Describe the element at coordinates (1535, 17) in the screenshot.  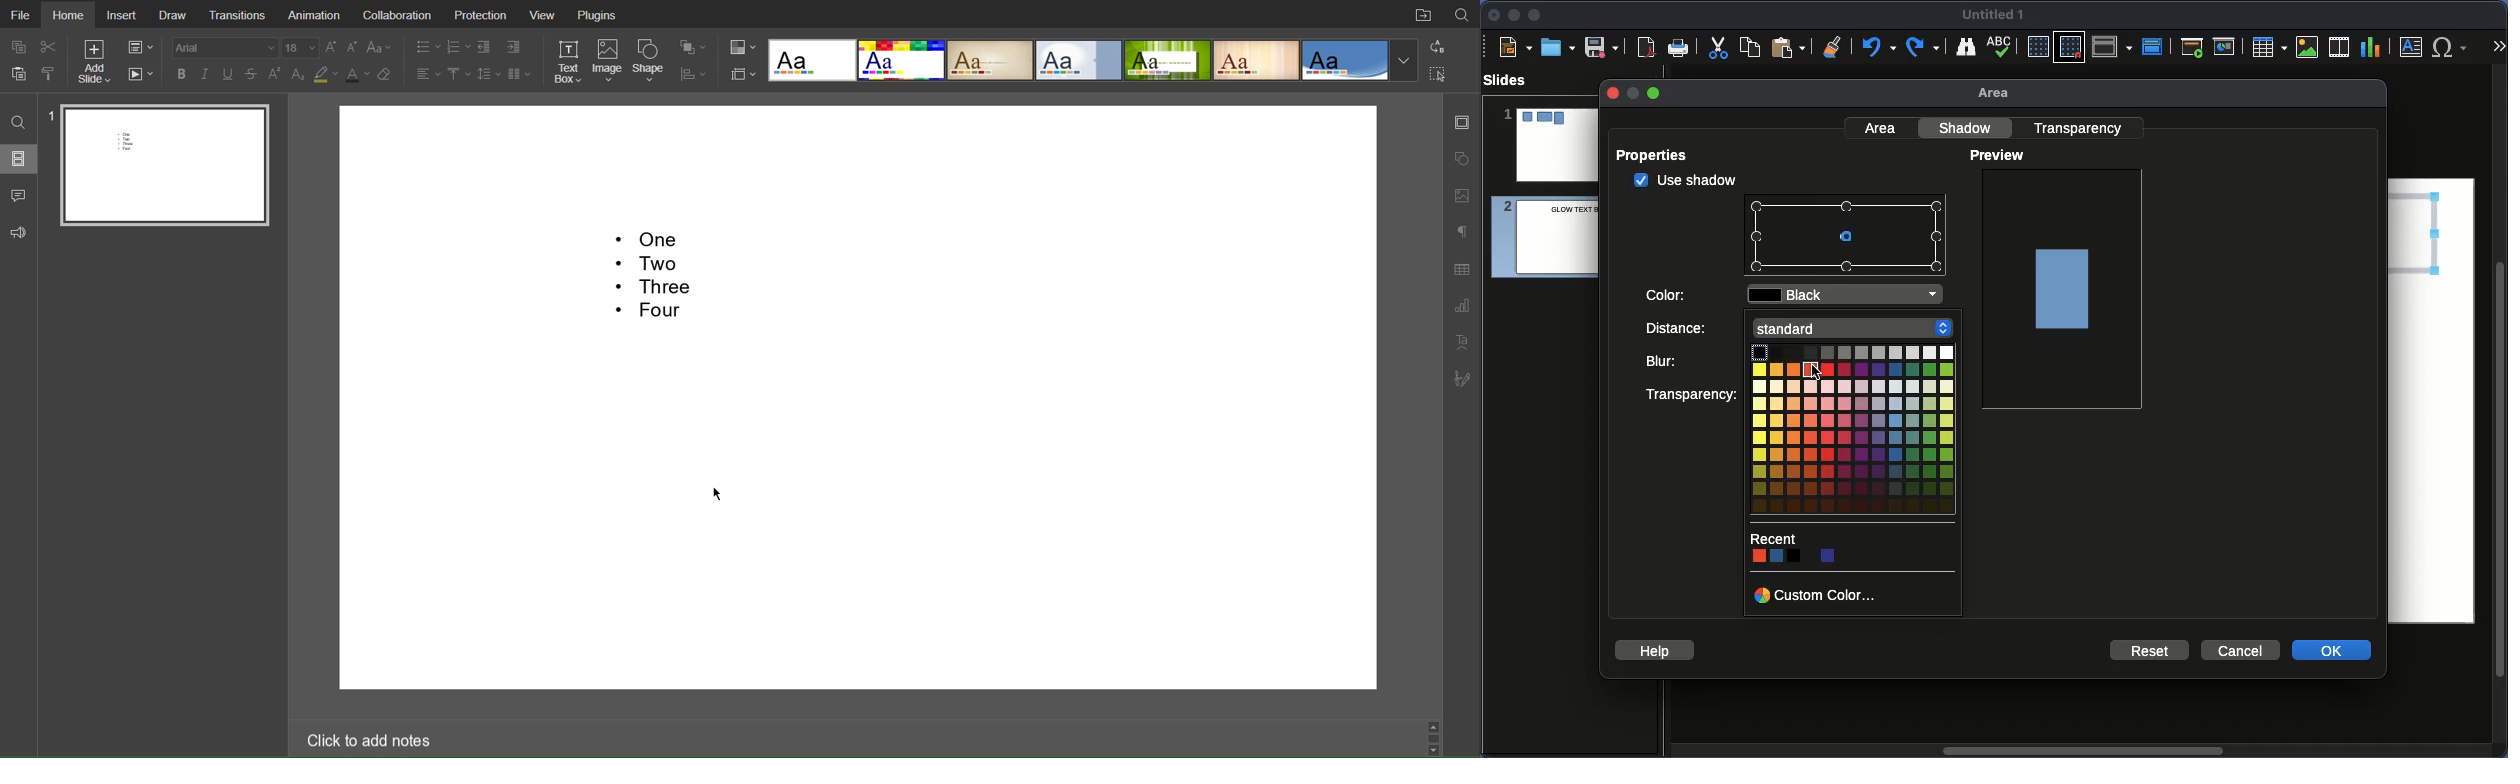
I see `Maximize` at that location.